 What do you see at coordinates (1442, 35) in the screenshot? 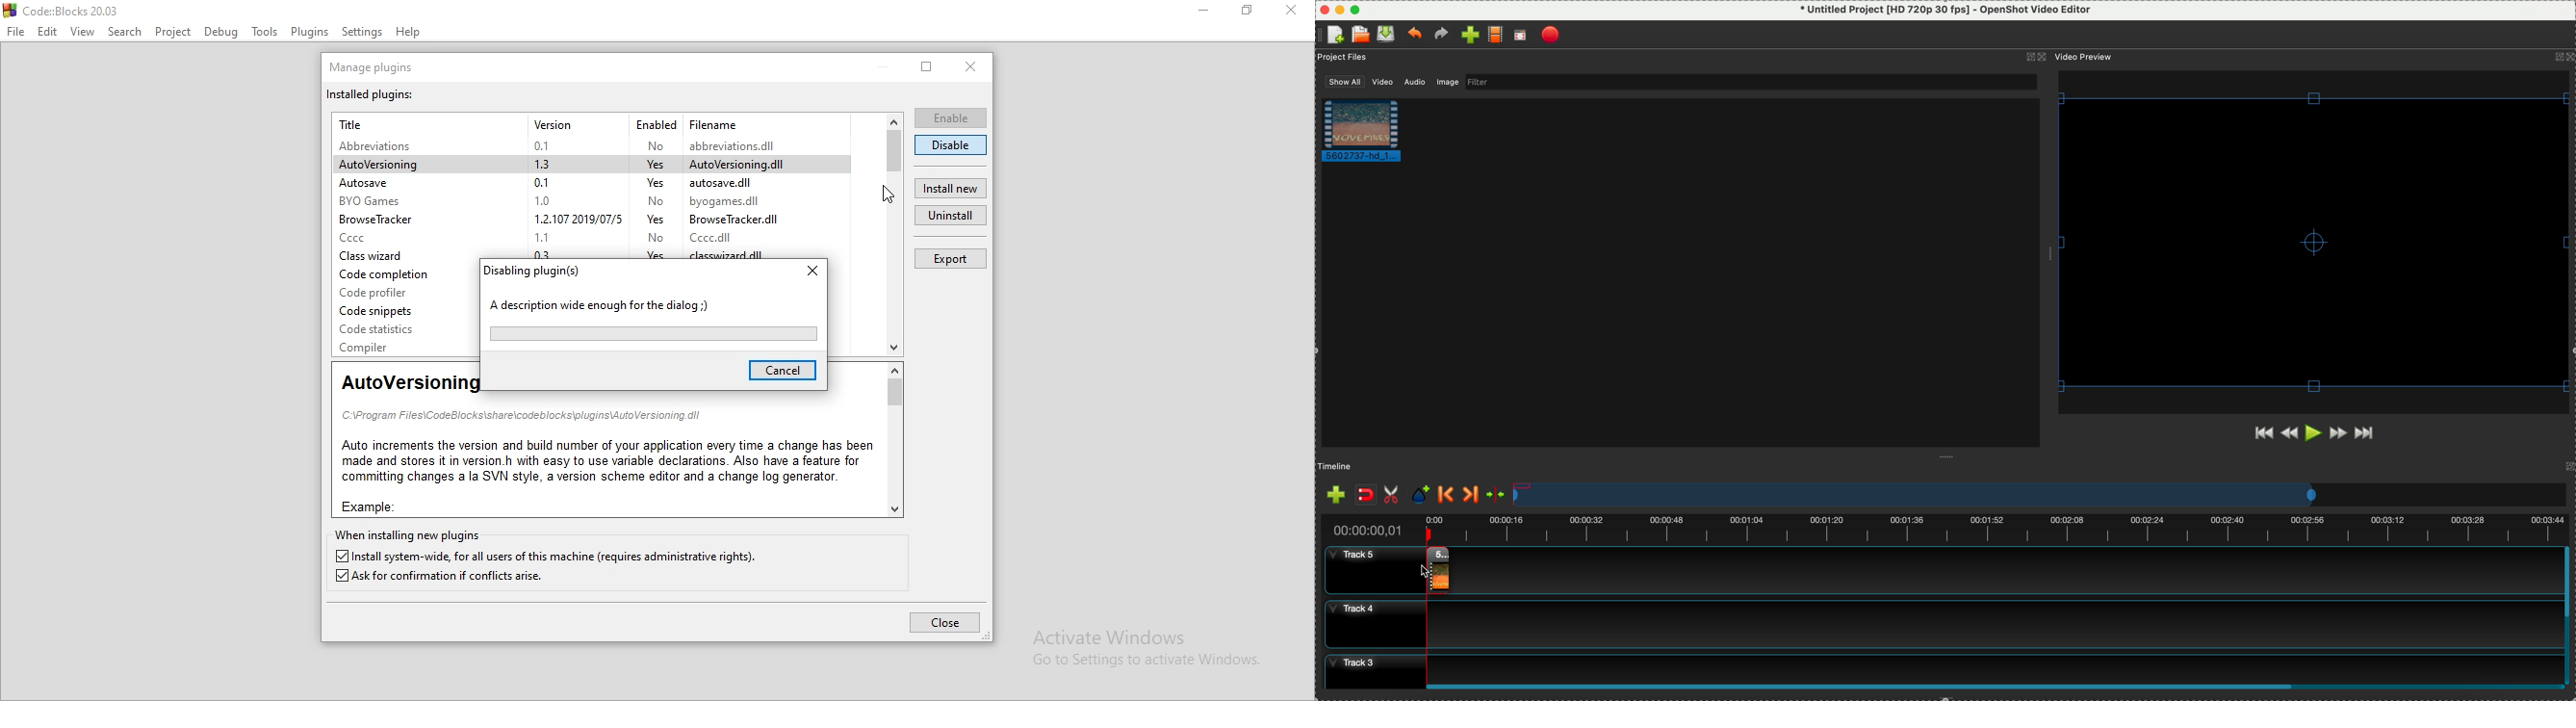
I see `redo` at bounding box center [1442, 35].